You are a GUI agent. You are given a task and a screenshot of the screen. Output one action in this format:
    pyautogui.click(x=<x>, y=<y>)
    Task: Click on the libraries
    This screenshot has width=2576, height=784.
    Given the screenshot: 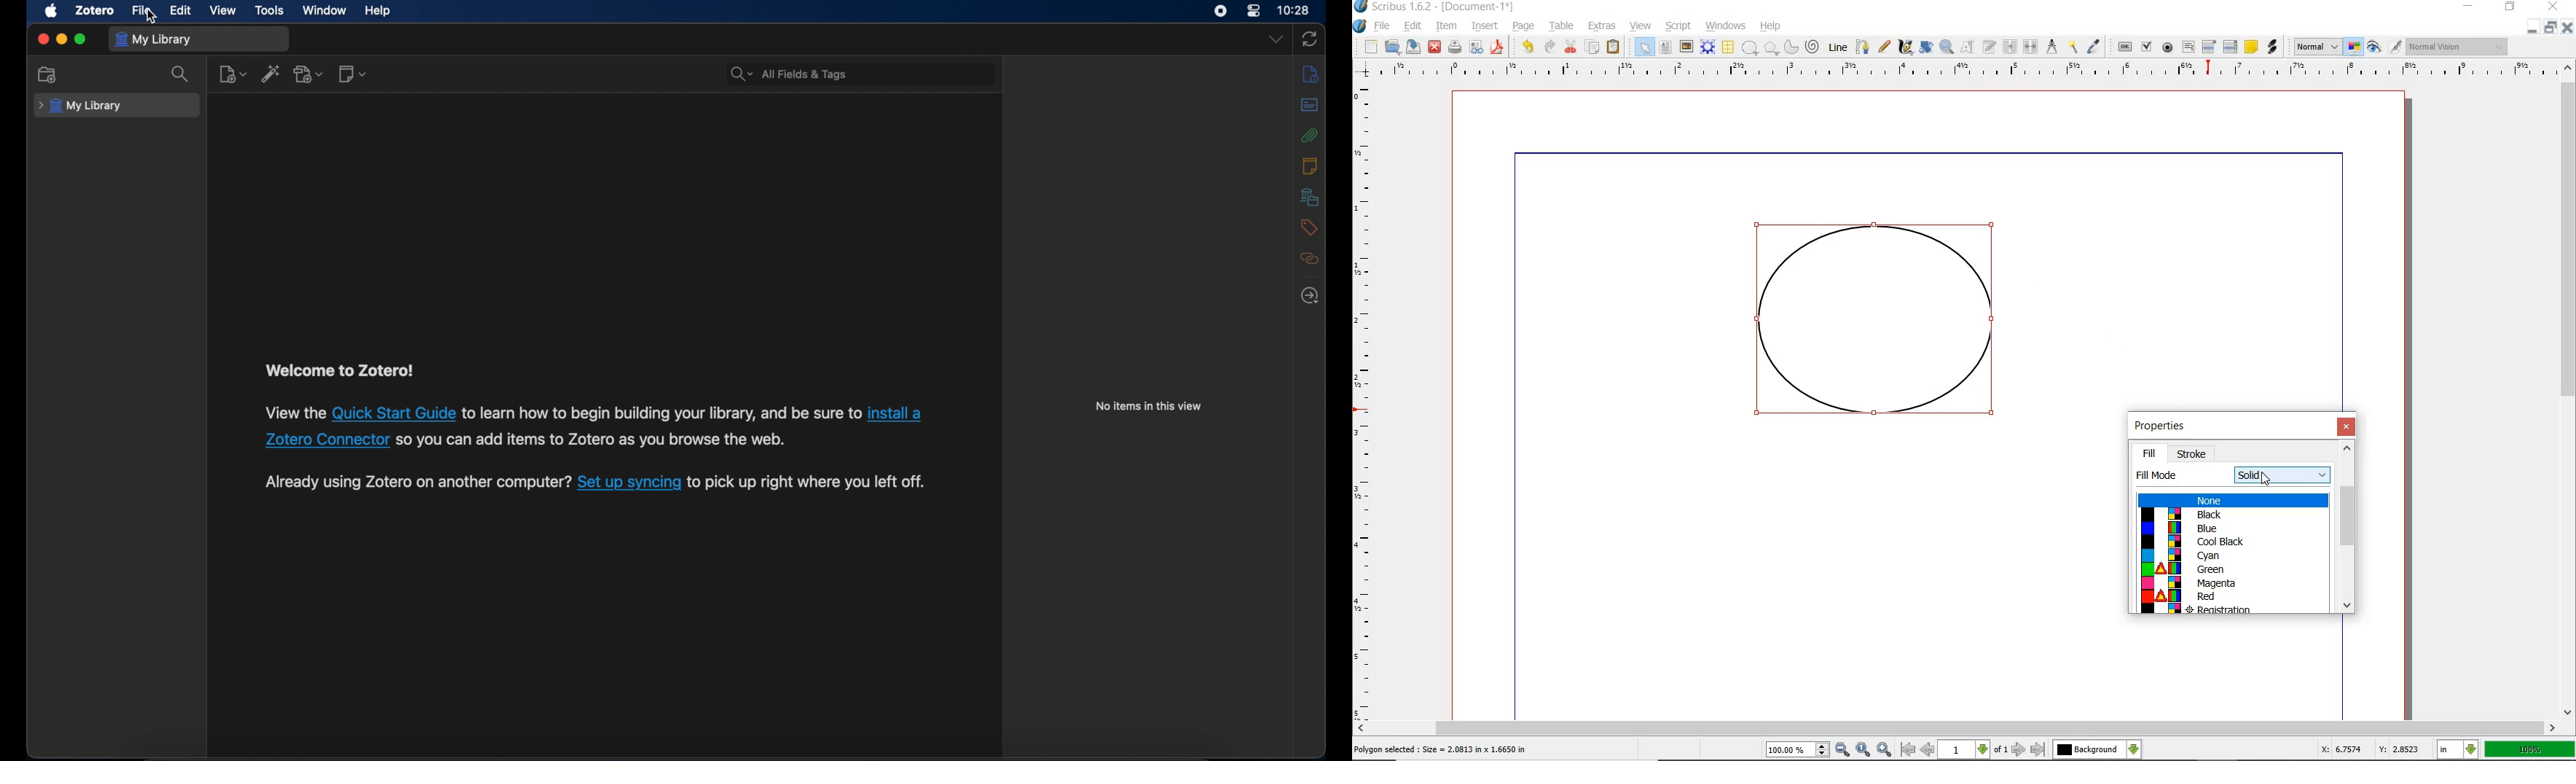 What is the action you would take?
    pyautogui.click(x=1310, y=197)
    